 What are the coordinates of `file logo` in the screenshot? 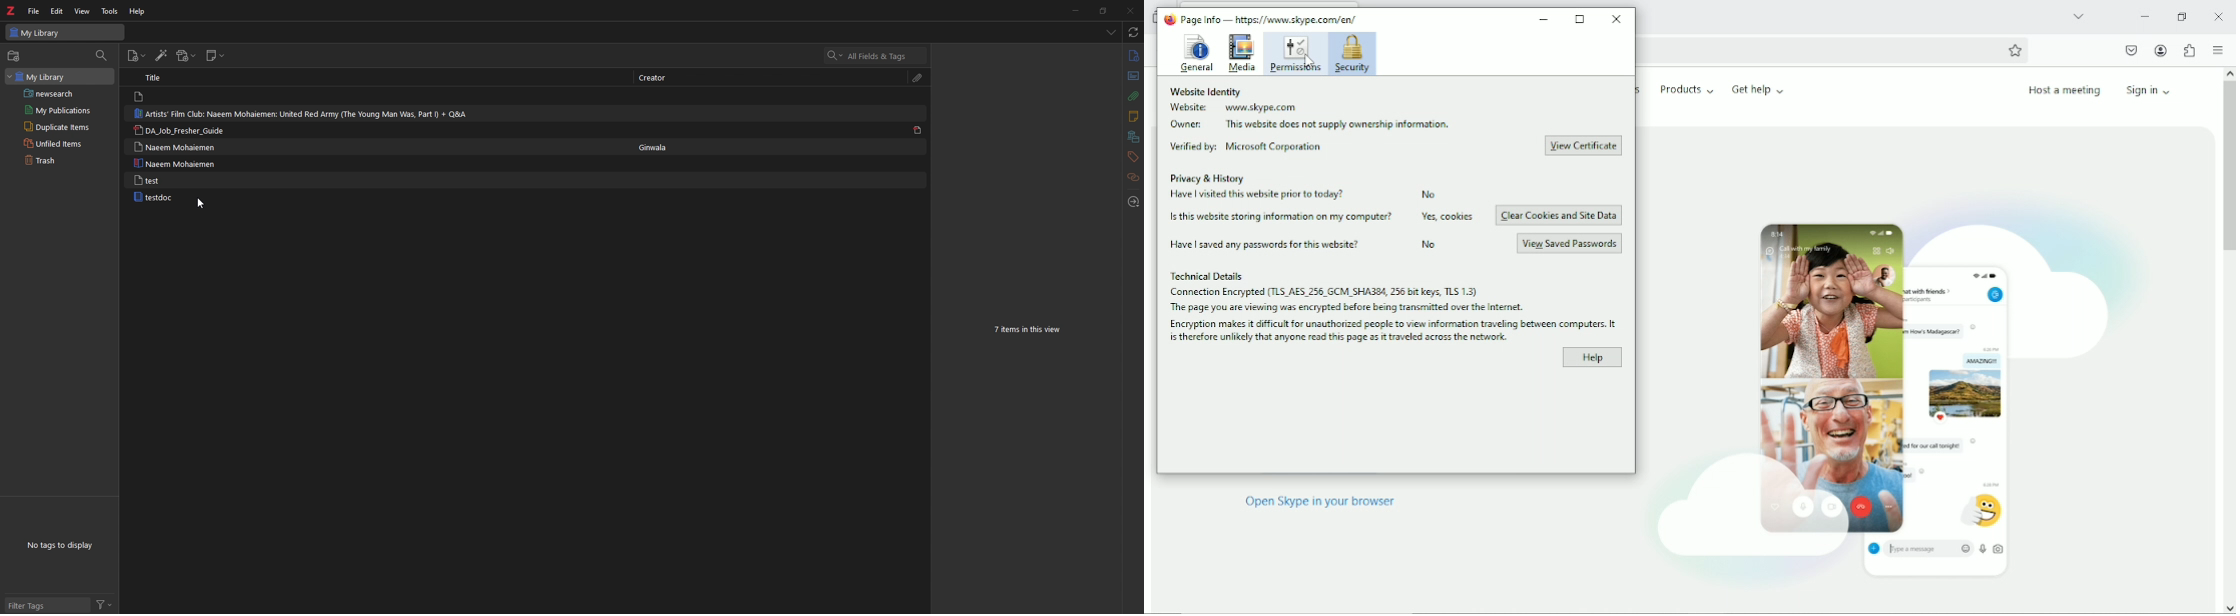 It's located at (140, 97).